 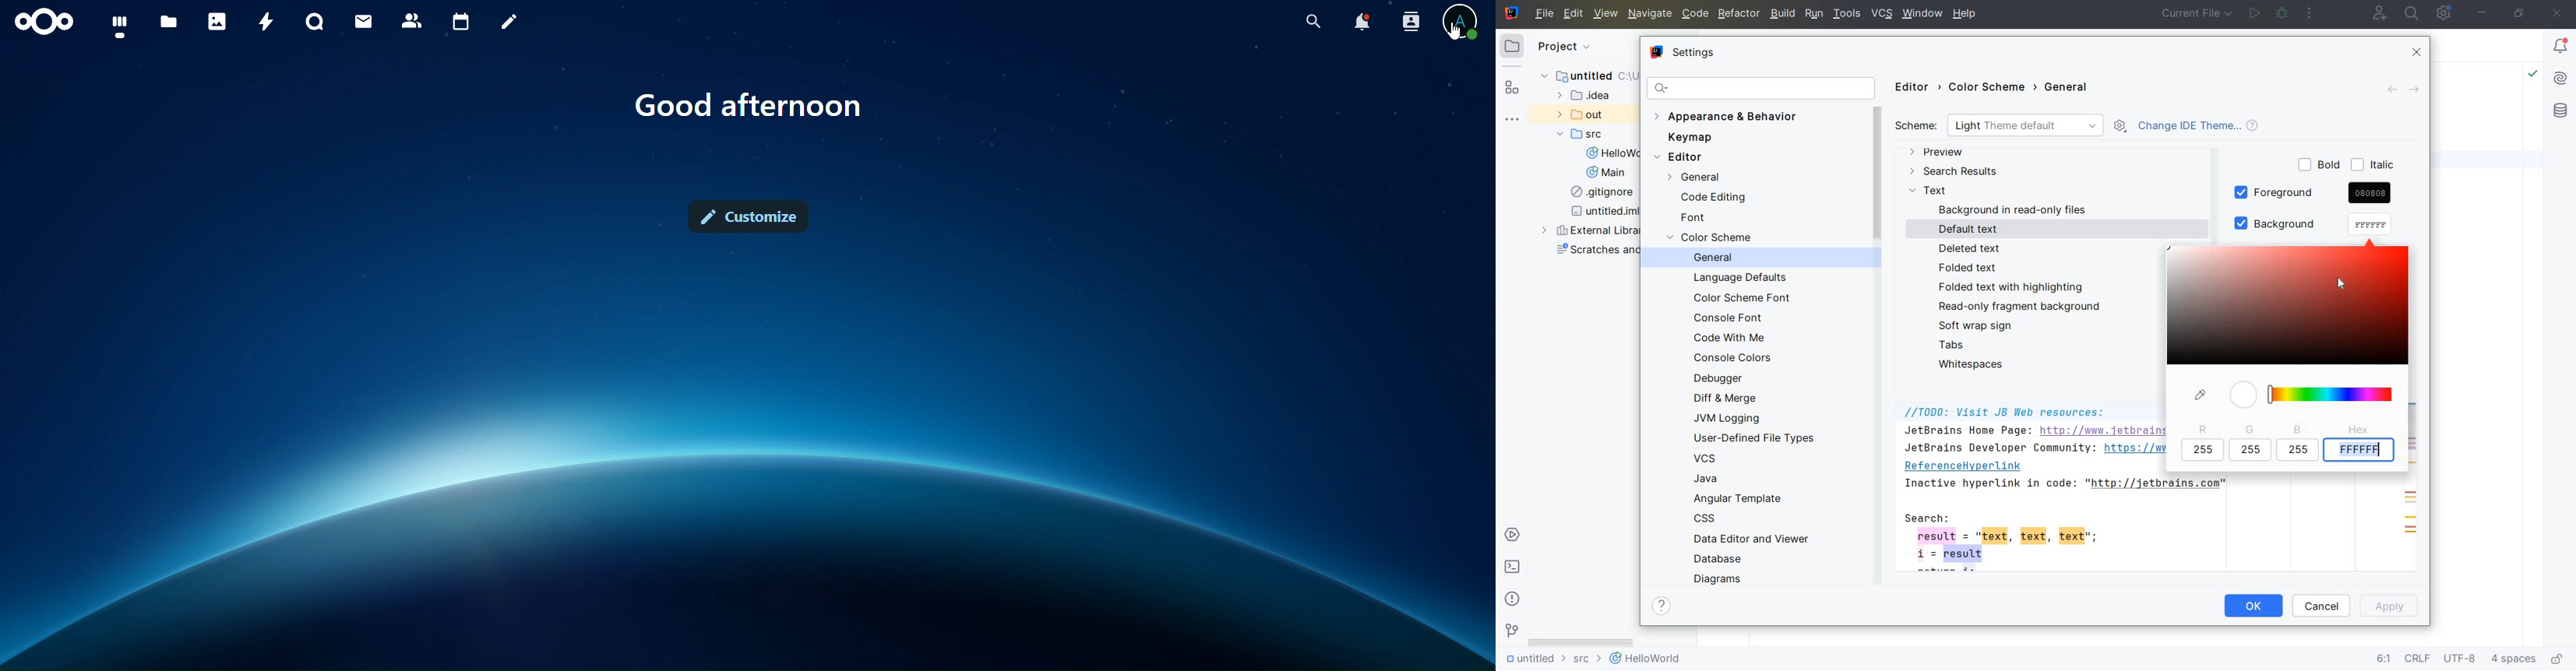 I want to click on notifications, so click(x=1360, y=22).